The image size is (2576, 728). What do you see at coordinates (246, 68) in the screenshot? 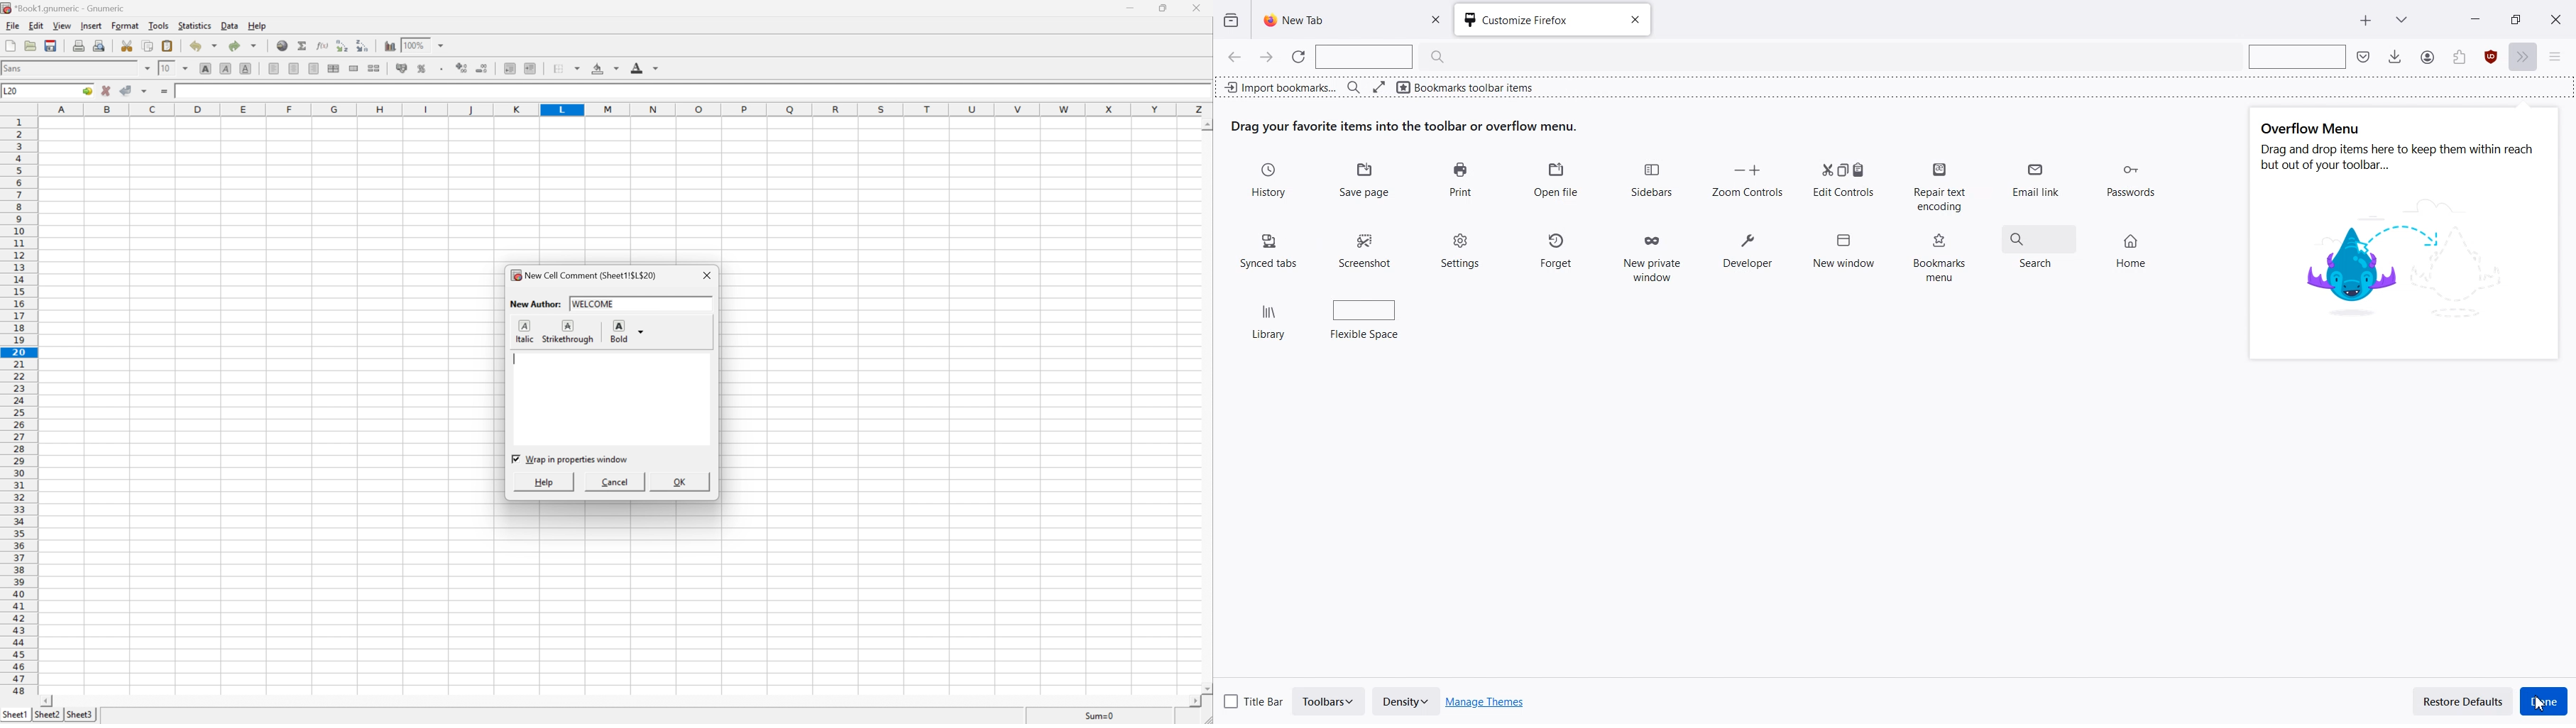
I see `Underline` at bounding box center [246, 68].